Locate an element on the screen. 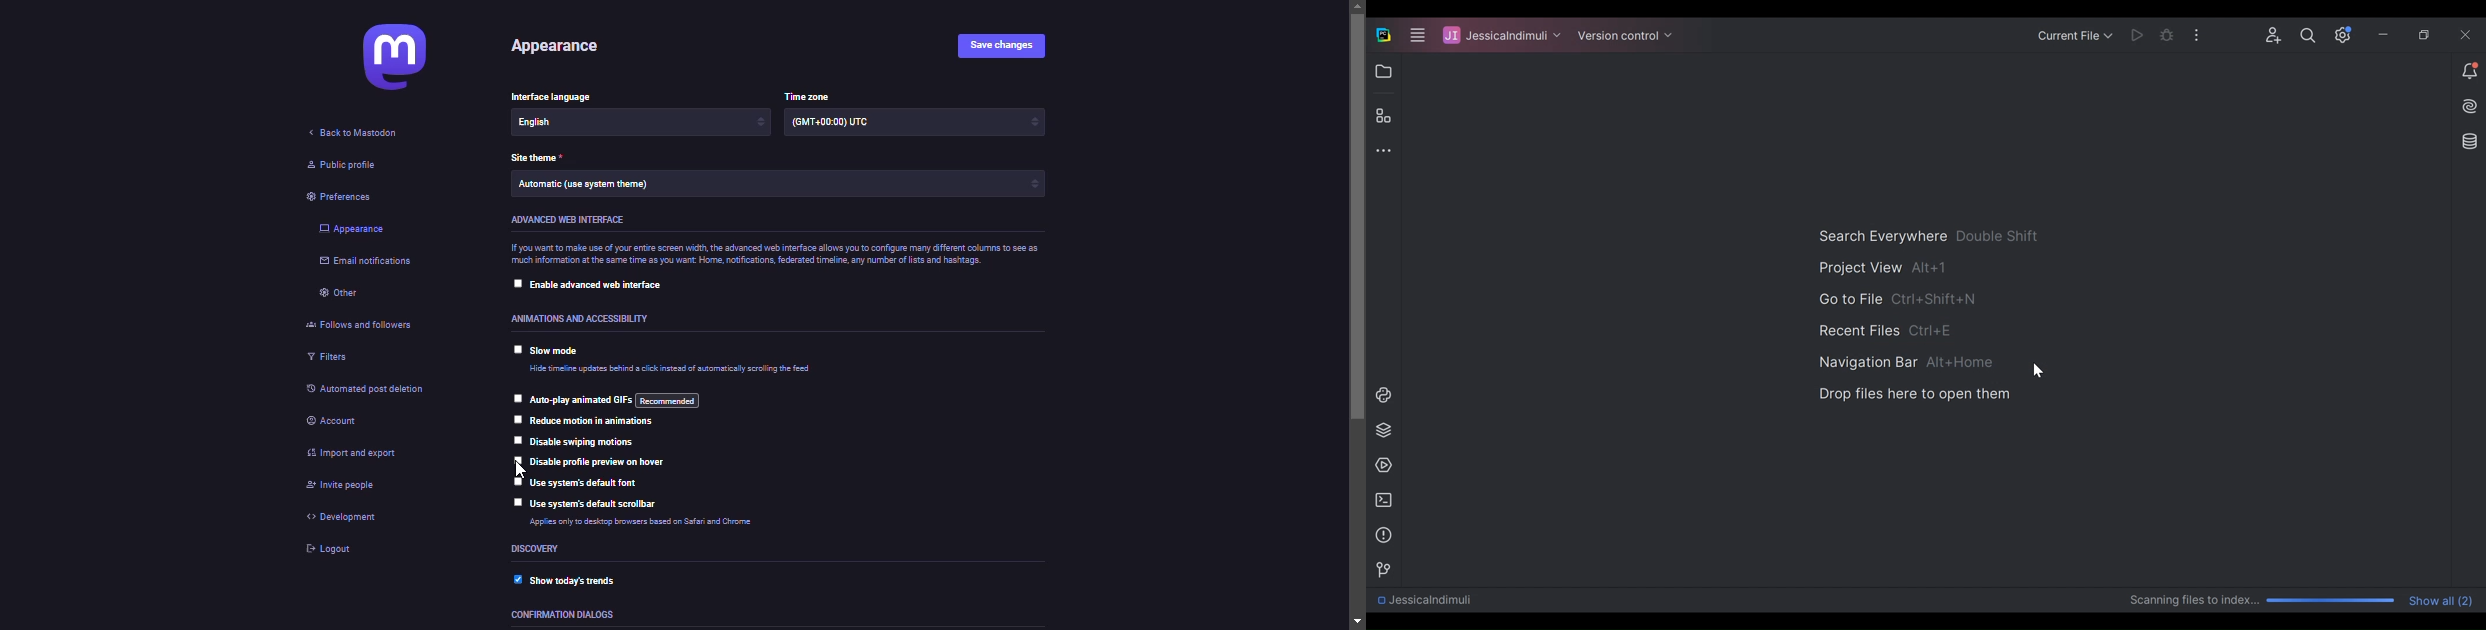 The height and width of the screenshot is (644, 2492). Project View is located at coordinates (1383, 72).